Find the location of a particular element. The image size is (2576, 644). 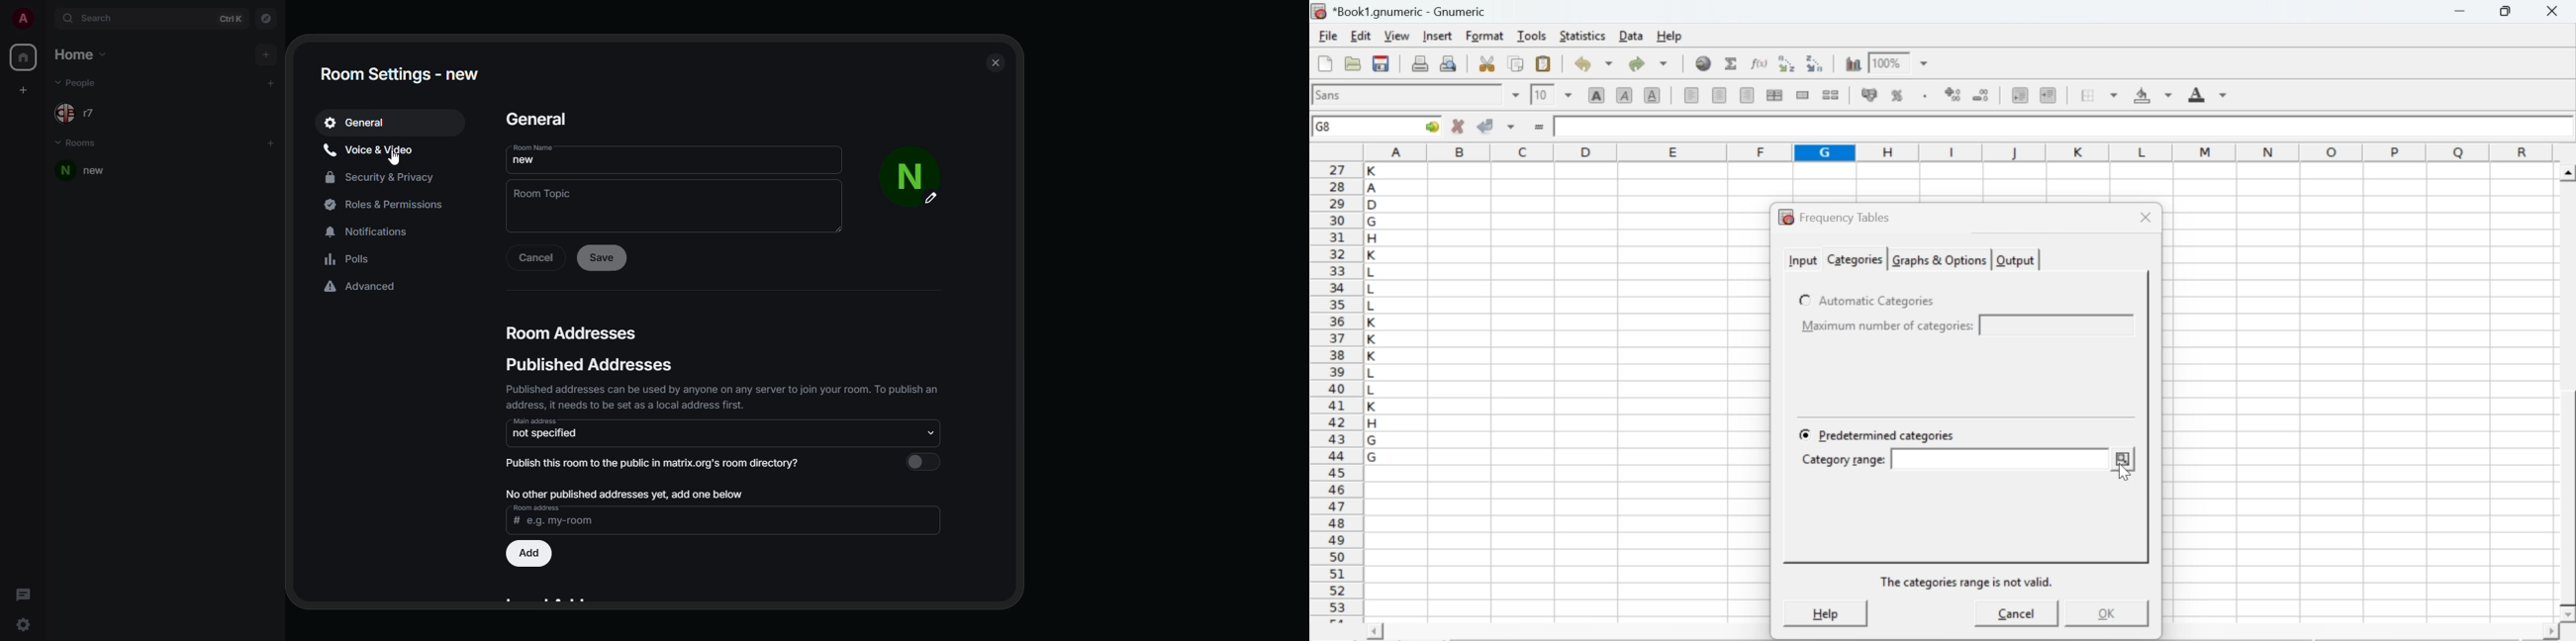

room options is located at coordinates (254, 170).